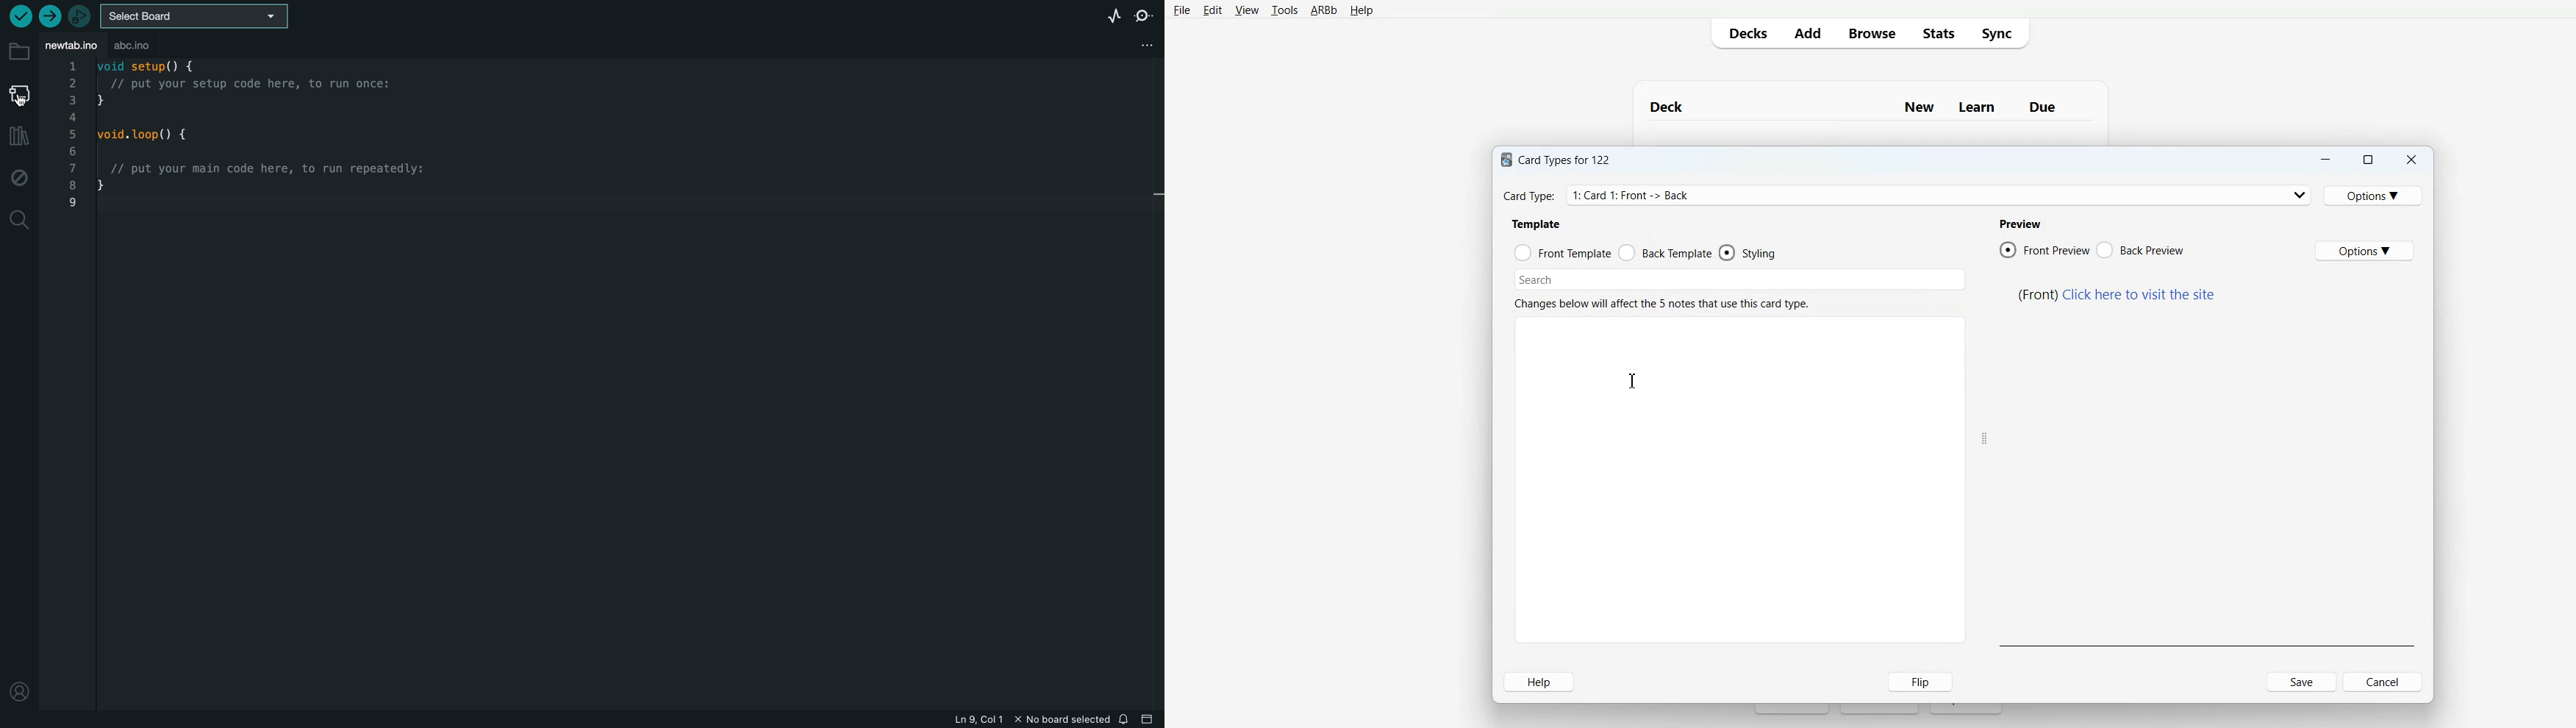  I want to click on Cancel, so click(2356, 682).